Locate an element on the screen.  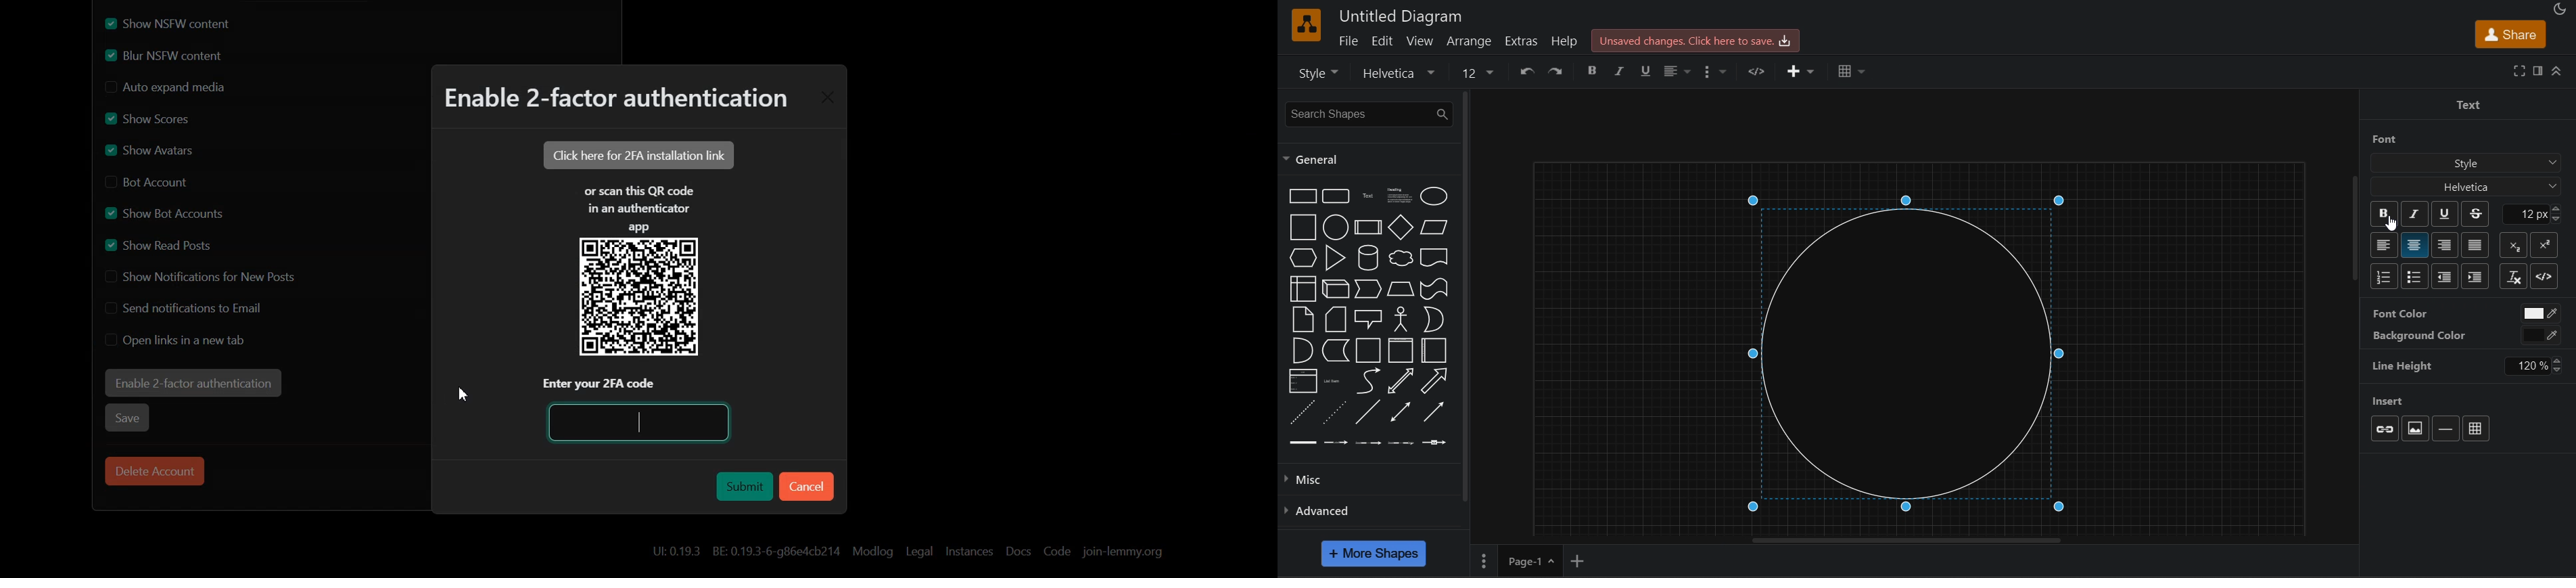
Disable Send notification to Email is located at coordinates (189, 307).